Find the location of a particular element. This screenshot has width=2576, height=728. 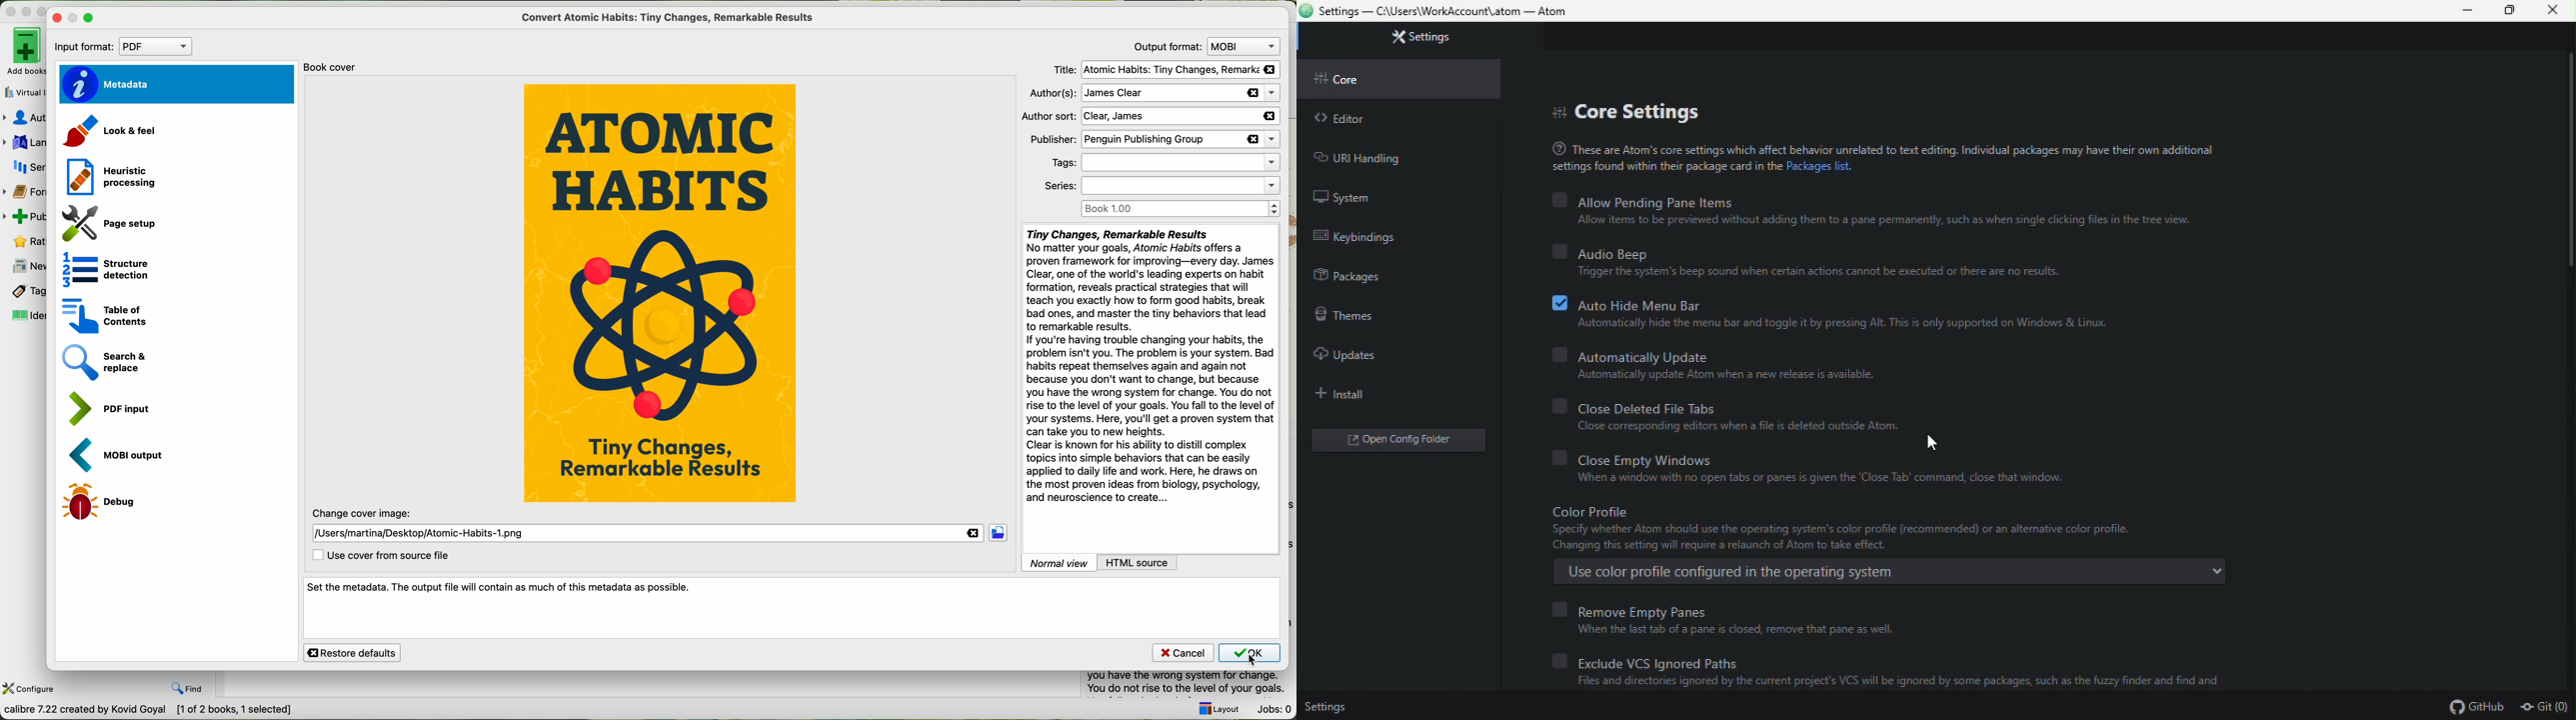

Book 1.00 is located at coordinates (1180, 209).